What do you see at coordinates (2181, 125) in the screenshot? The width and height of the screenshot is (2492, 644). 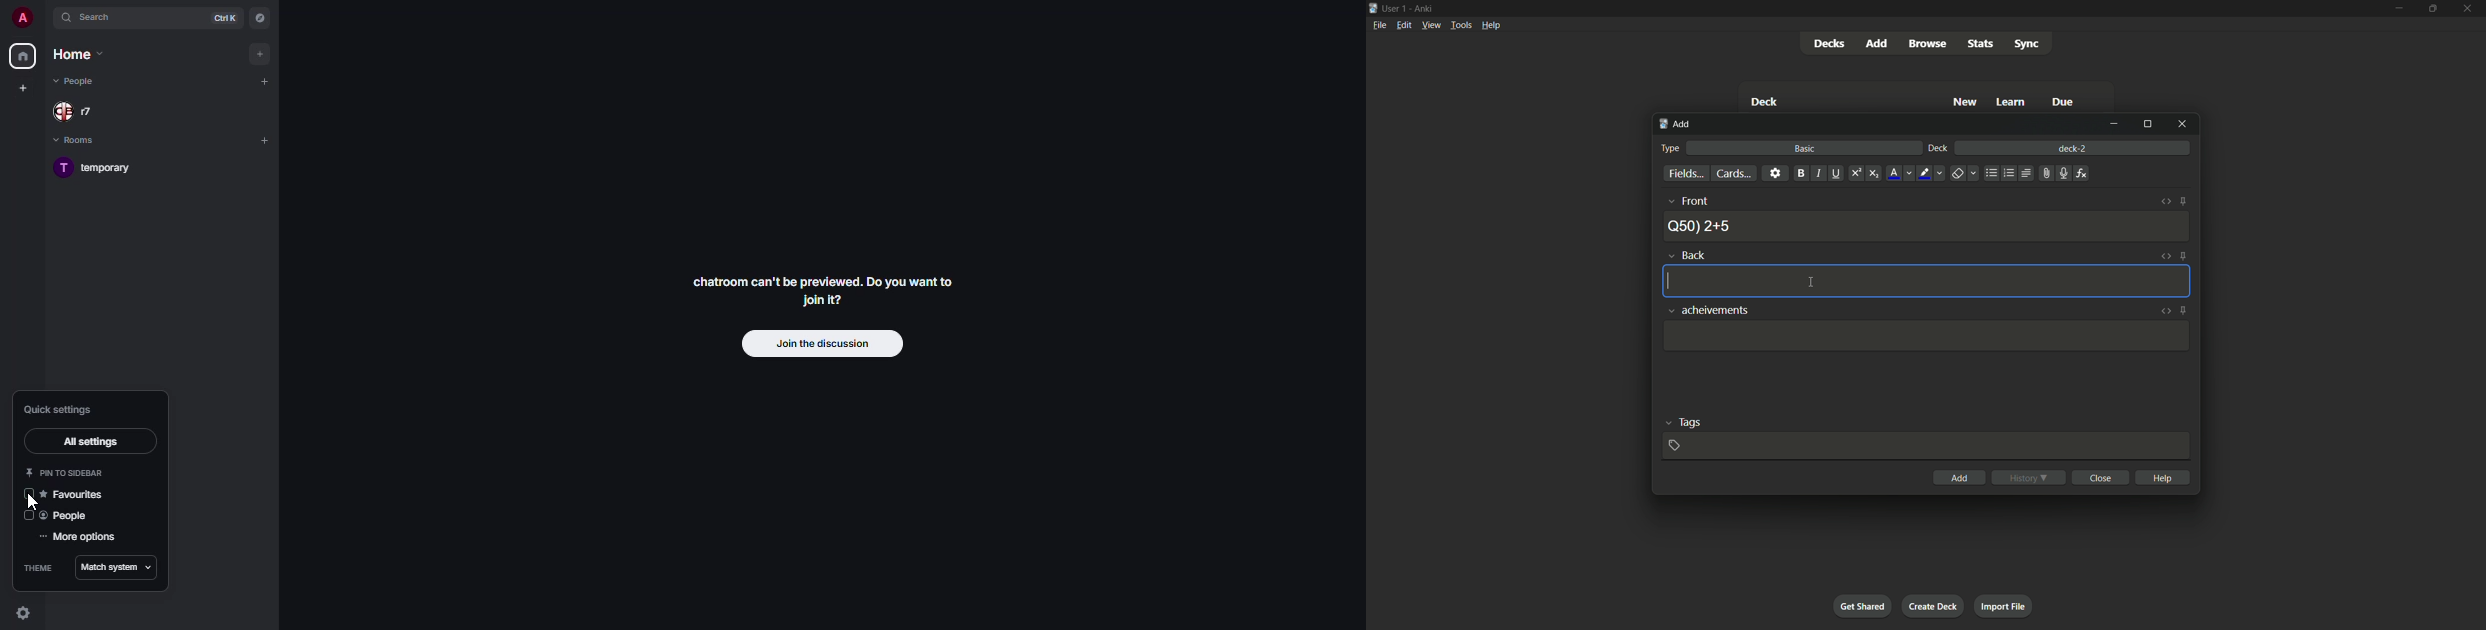 I see `close window` at bounding box center [2181, 125].